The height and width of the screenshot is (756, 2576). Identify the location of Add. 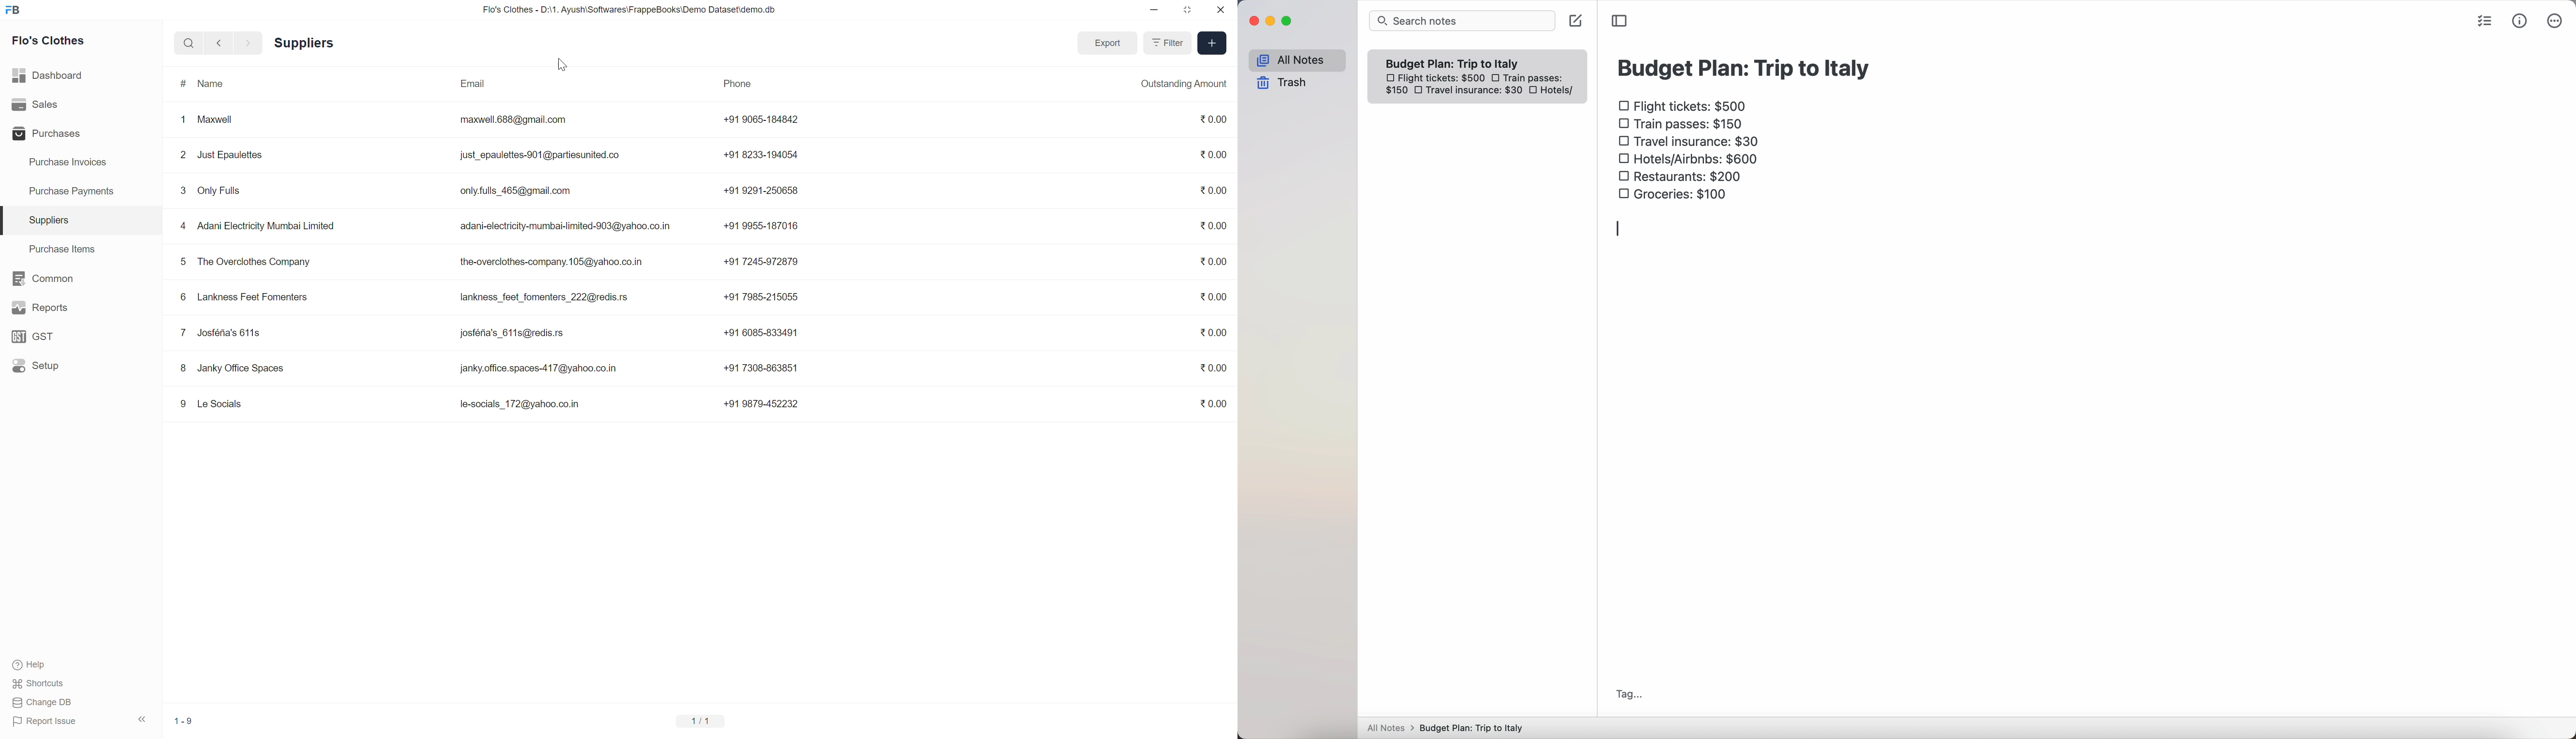
(1212, 43).